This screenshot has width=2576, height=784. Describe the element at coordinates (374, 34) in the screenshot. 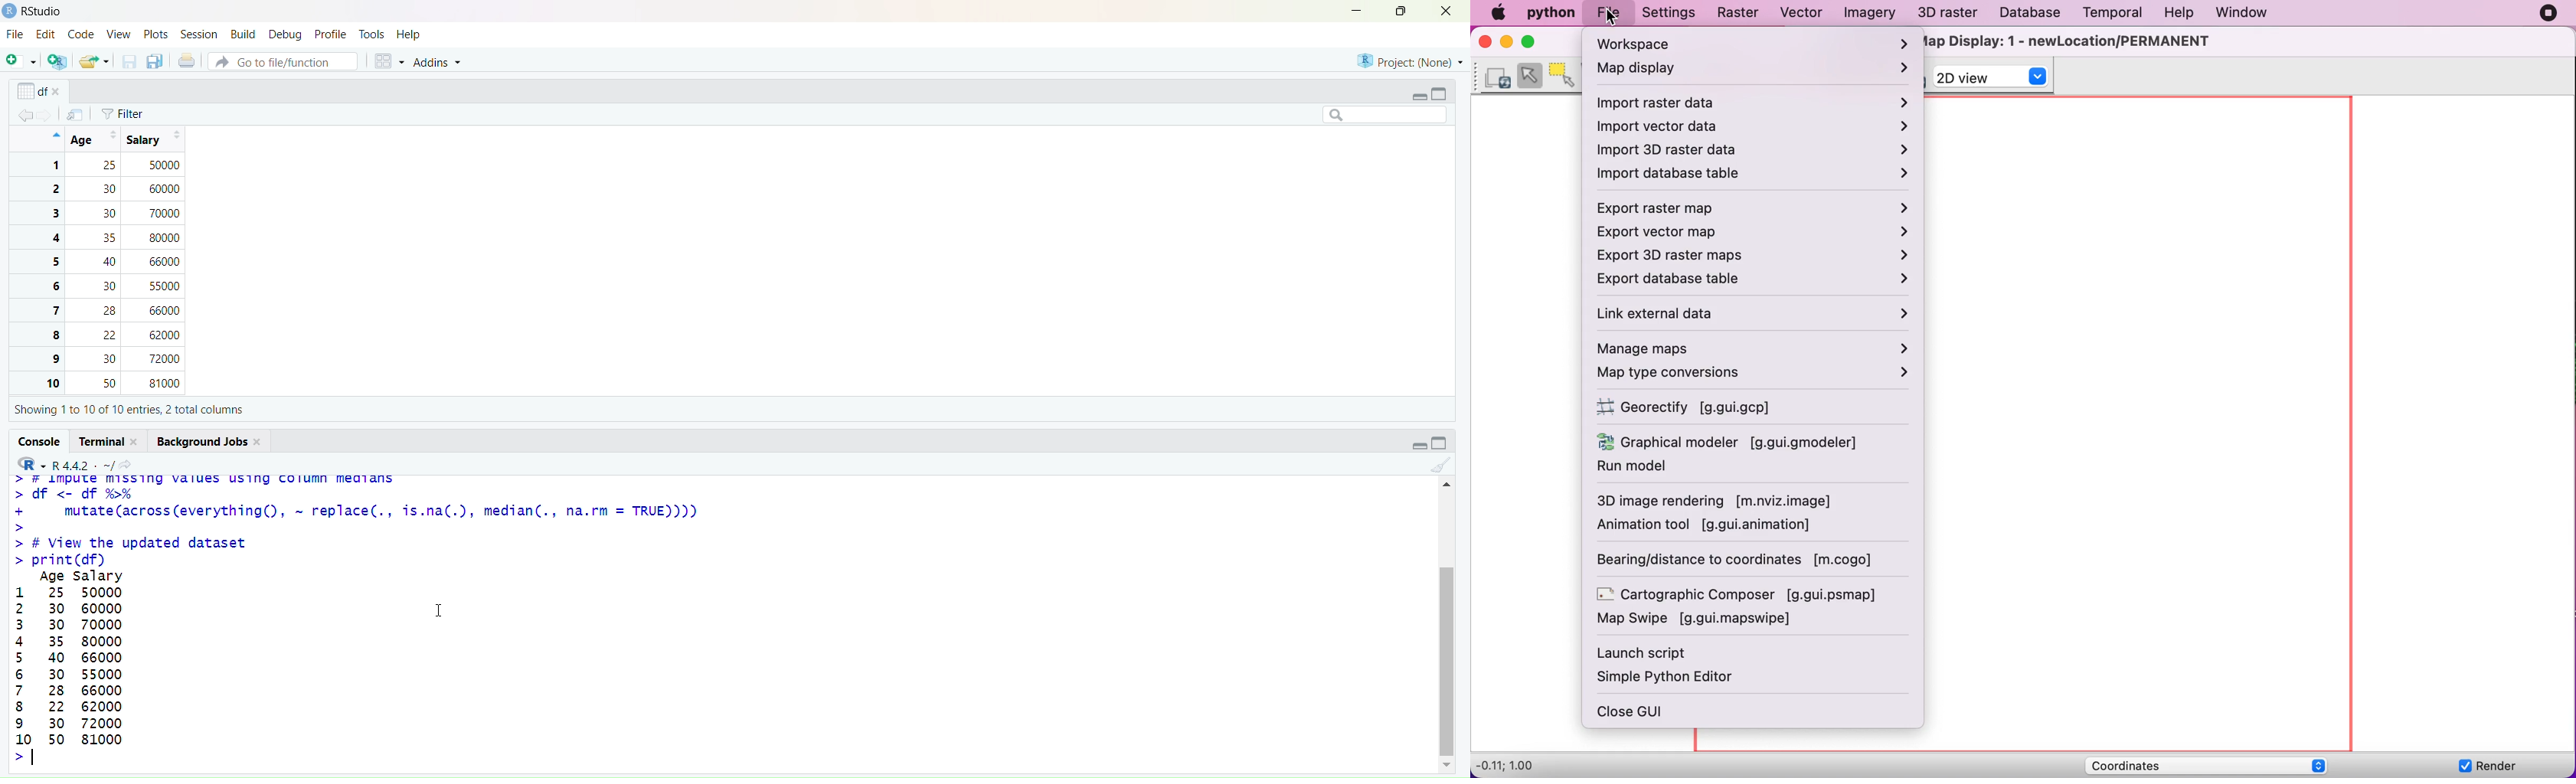

I see `tools` at that location.